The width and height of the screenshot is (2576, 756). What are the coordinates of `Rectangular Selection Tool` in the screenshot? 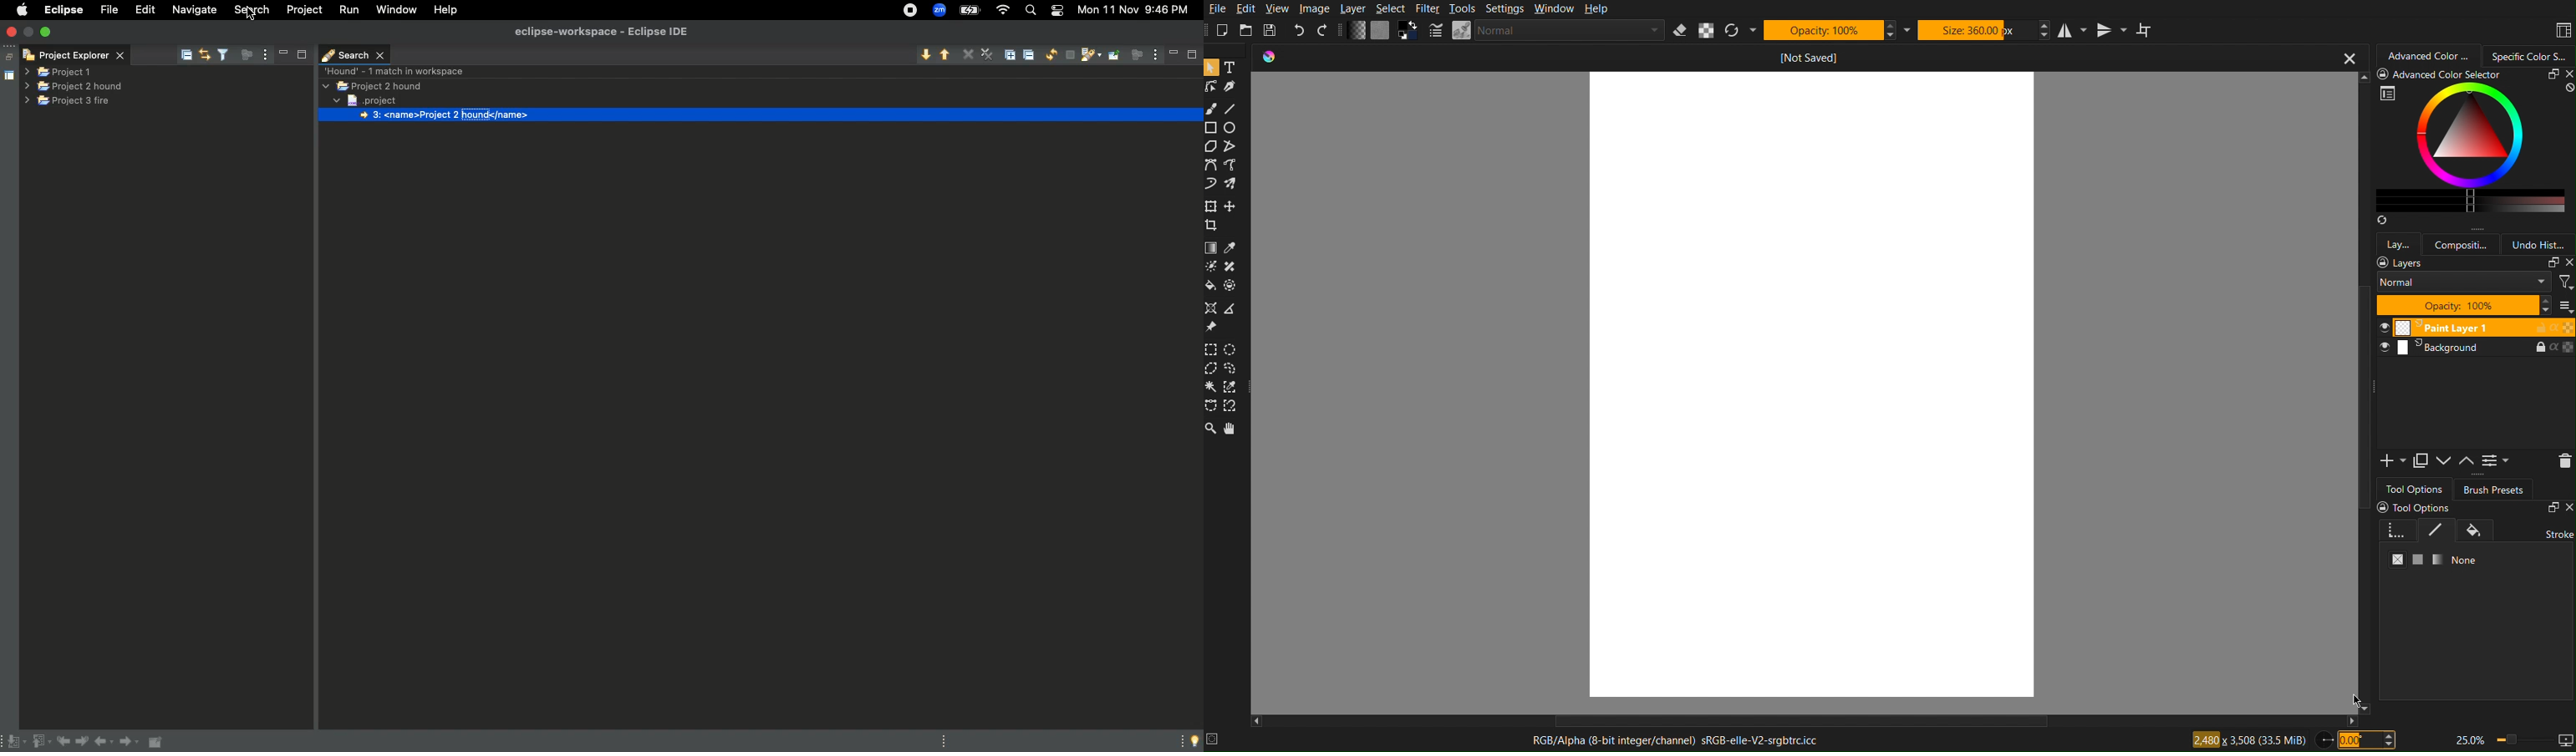 It's located at (1211, 350).